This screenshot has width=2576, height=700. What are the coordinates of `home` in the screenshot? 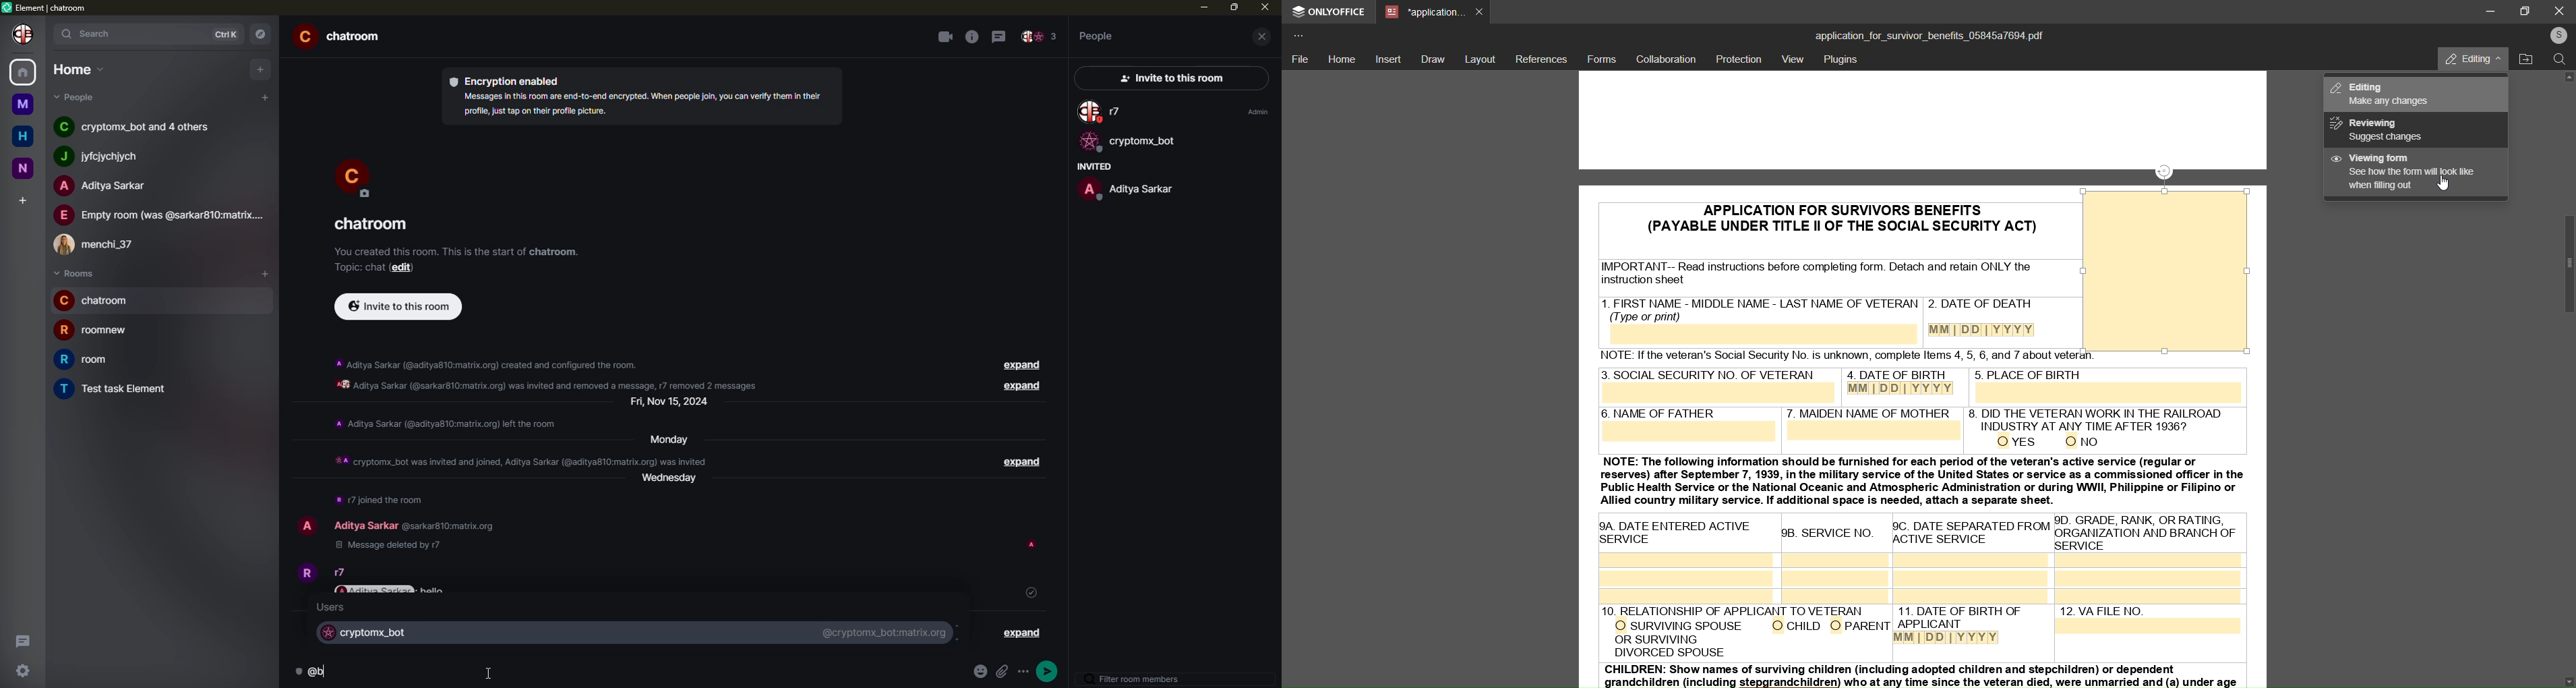 It's located at (80, 69).